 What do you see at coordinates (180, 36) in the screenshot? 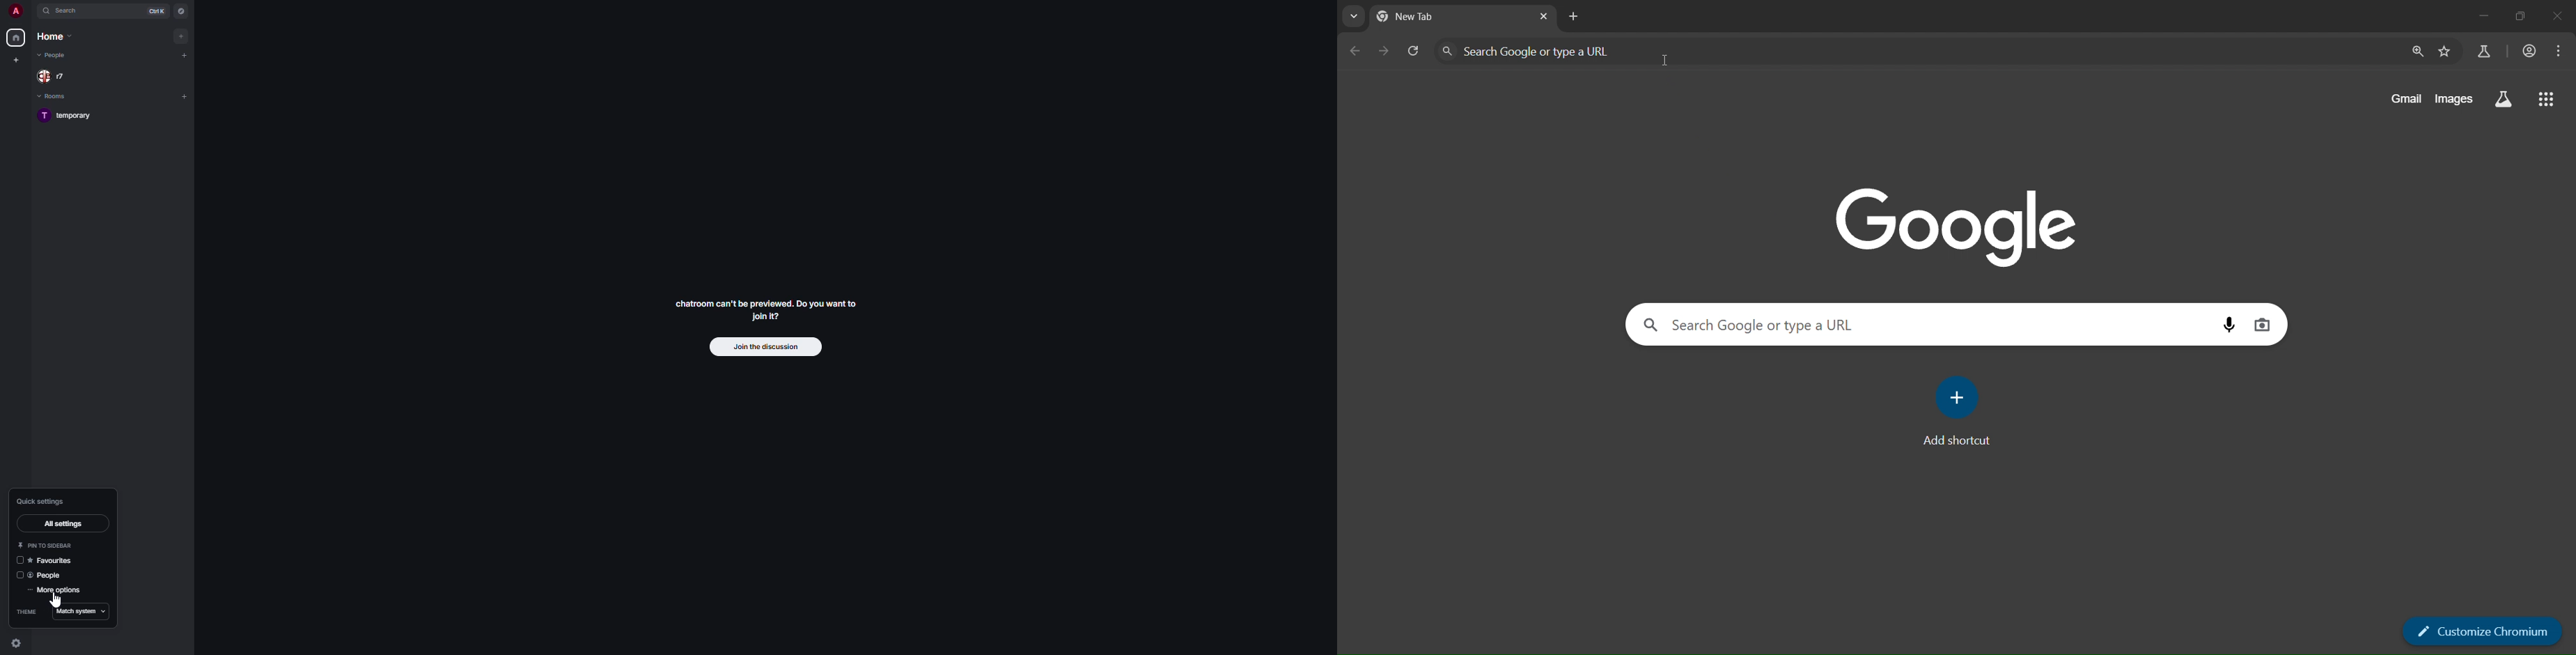
I see `add` at bounding box center [180, 36].